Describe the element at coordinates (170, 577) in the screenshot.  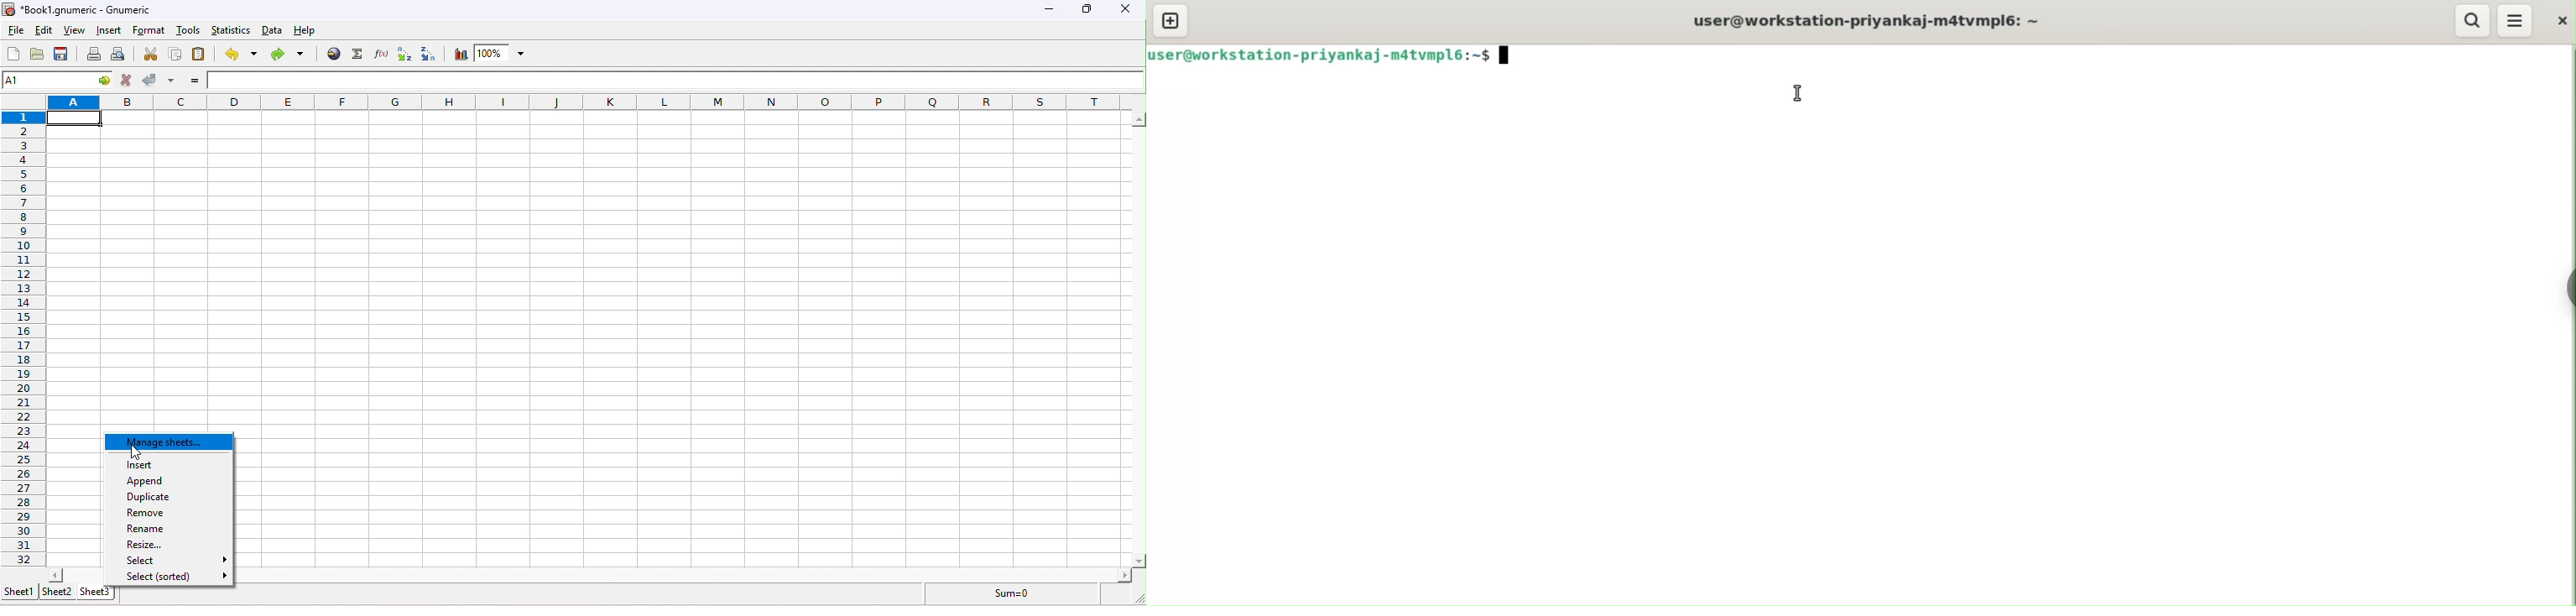
I see `select (sorted)` at that location.